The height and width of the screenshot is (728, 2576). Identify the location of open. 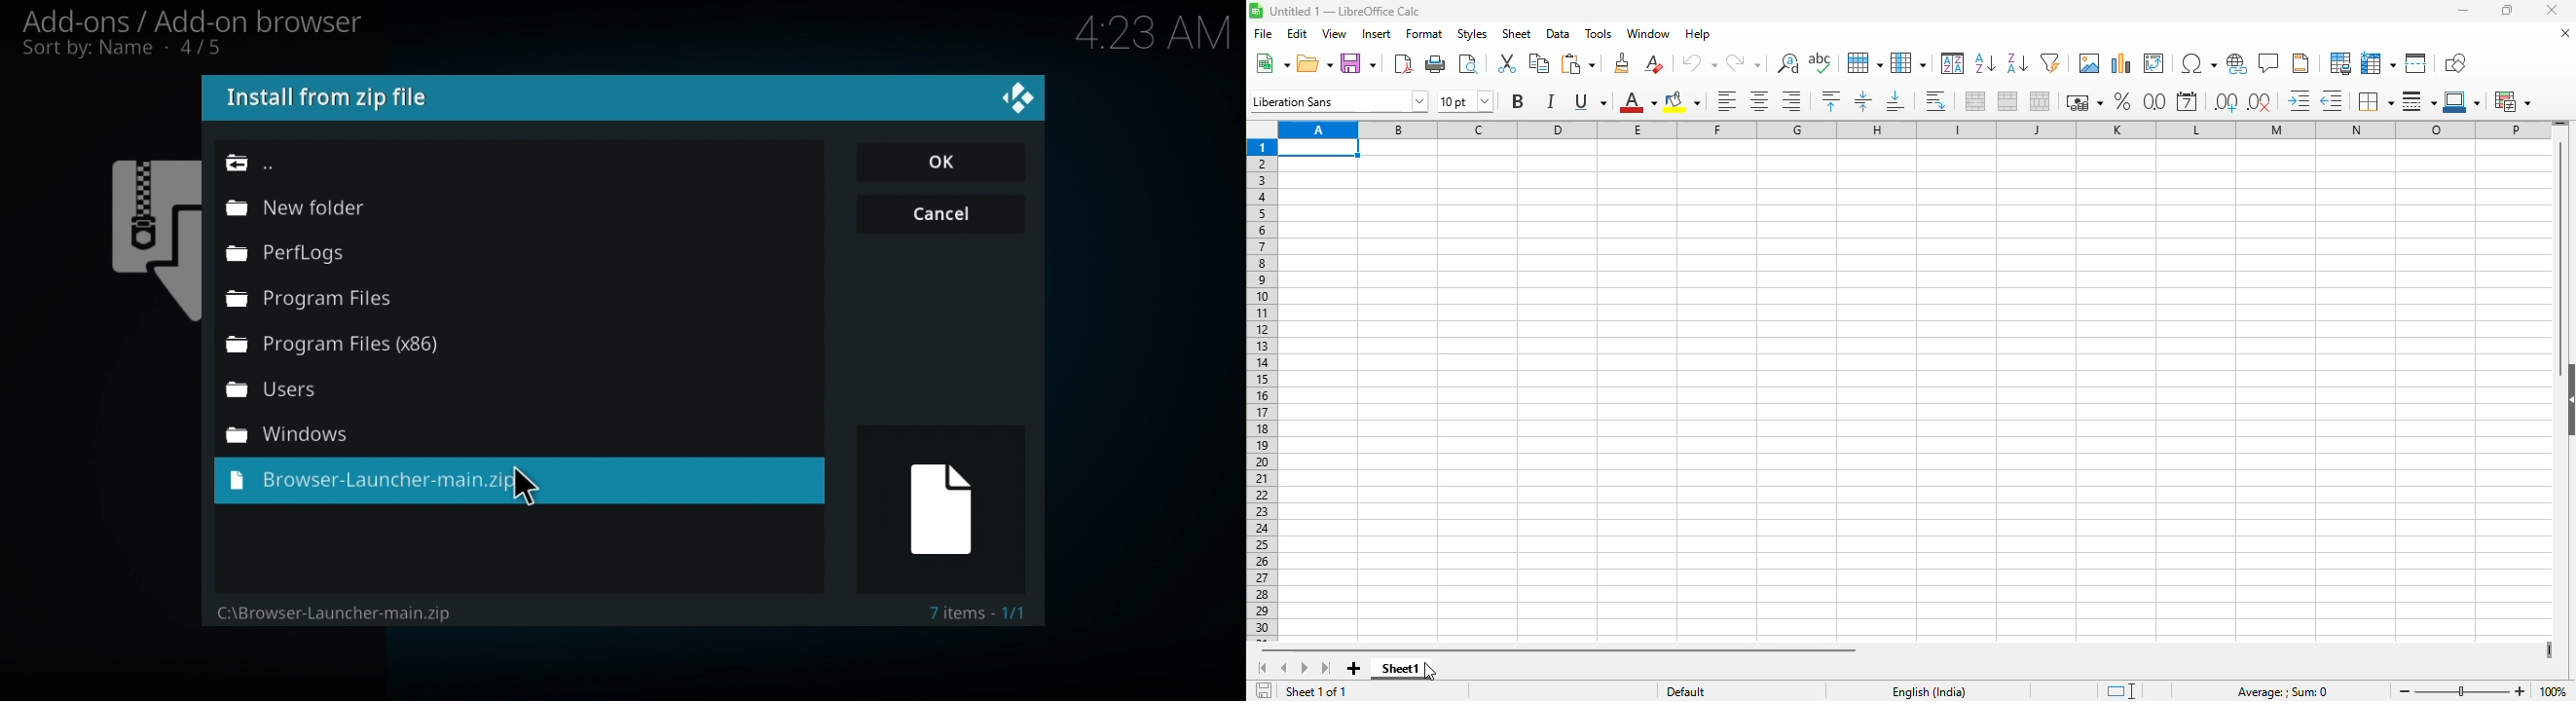
(1314, 64).